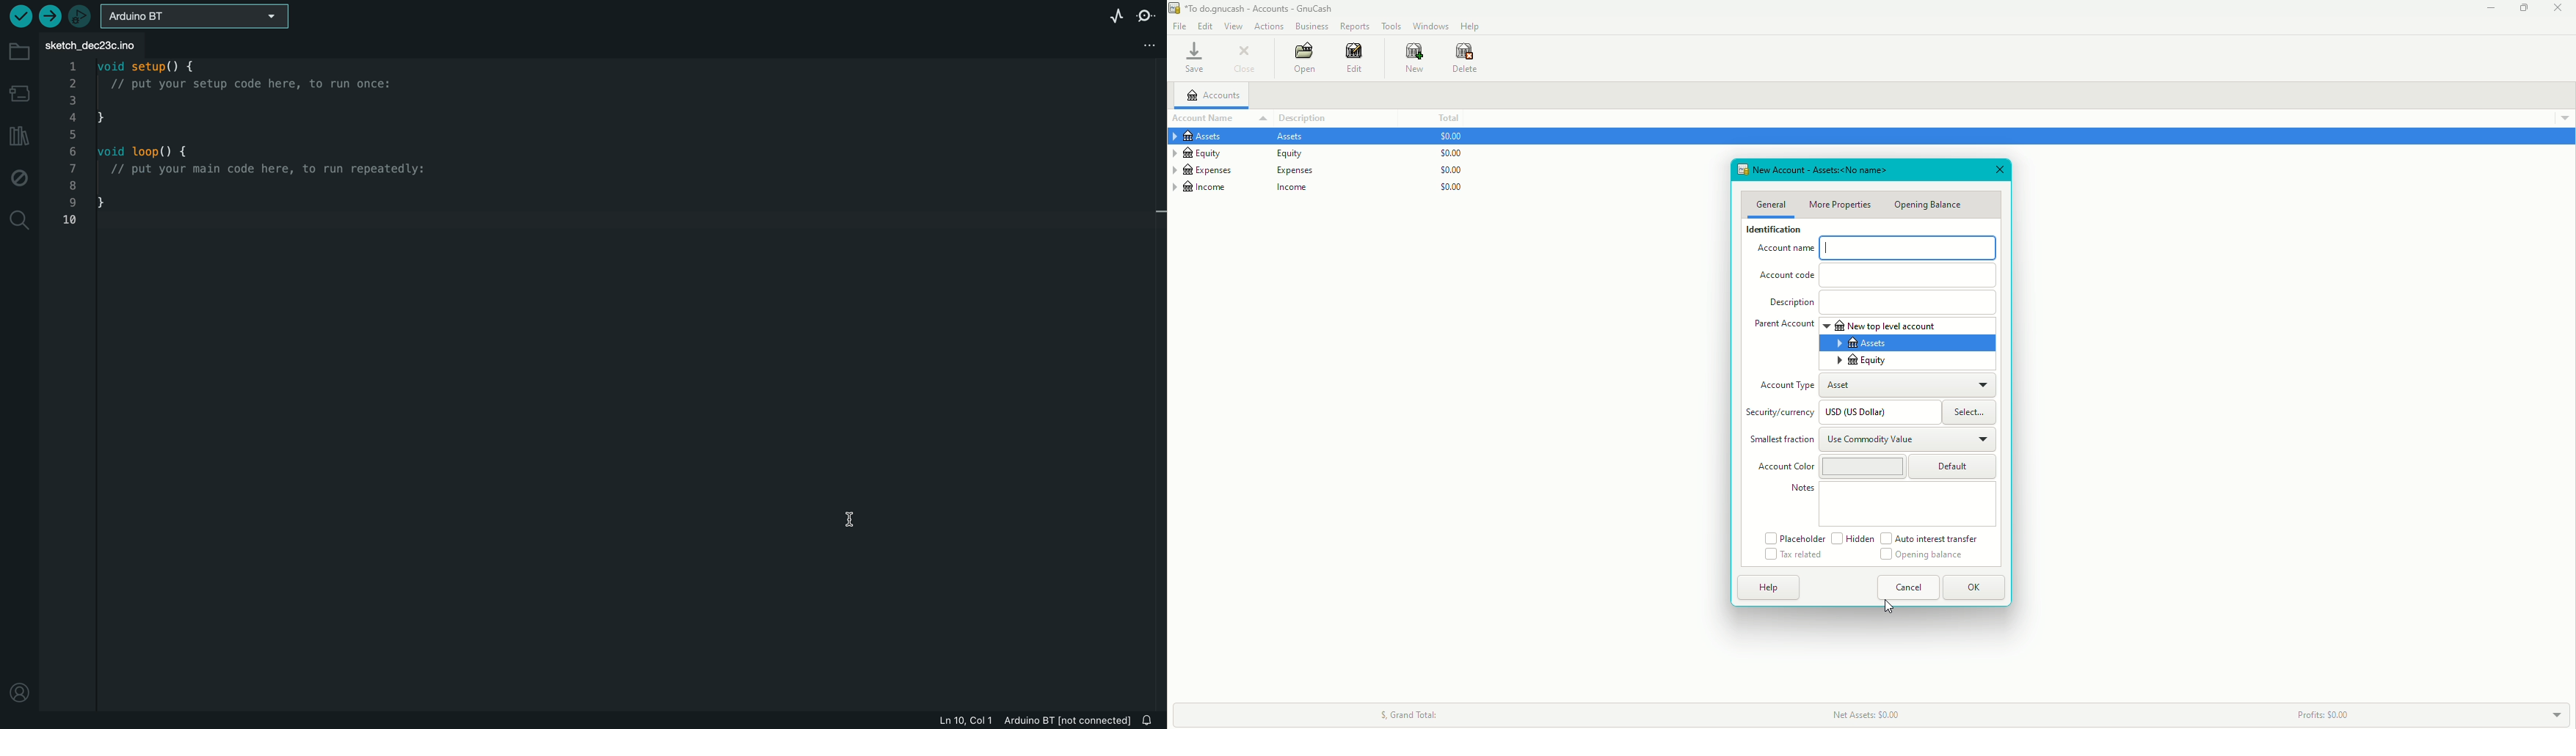 The height and width of the screenshot is (756, 2576). What do you see at coordinates (1254, 10) in the screenshot?
I see `GnuCash` at bounding box center [1254, 10].